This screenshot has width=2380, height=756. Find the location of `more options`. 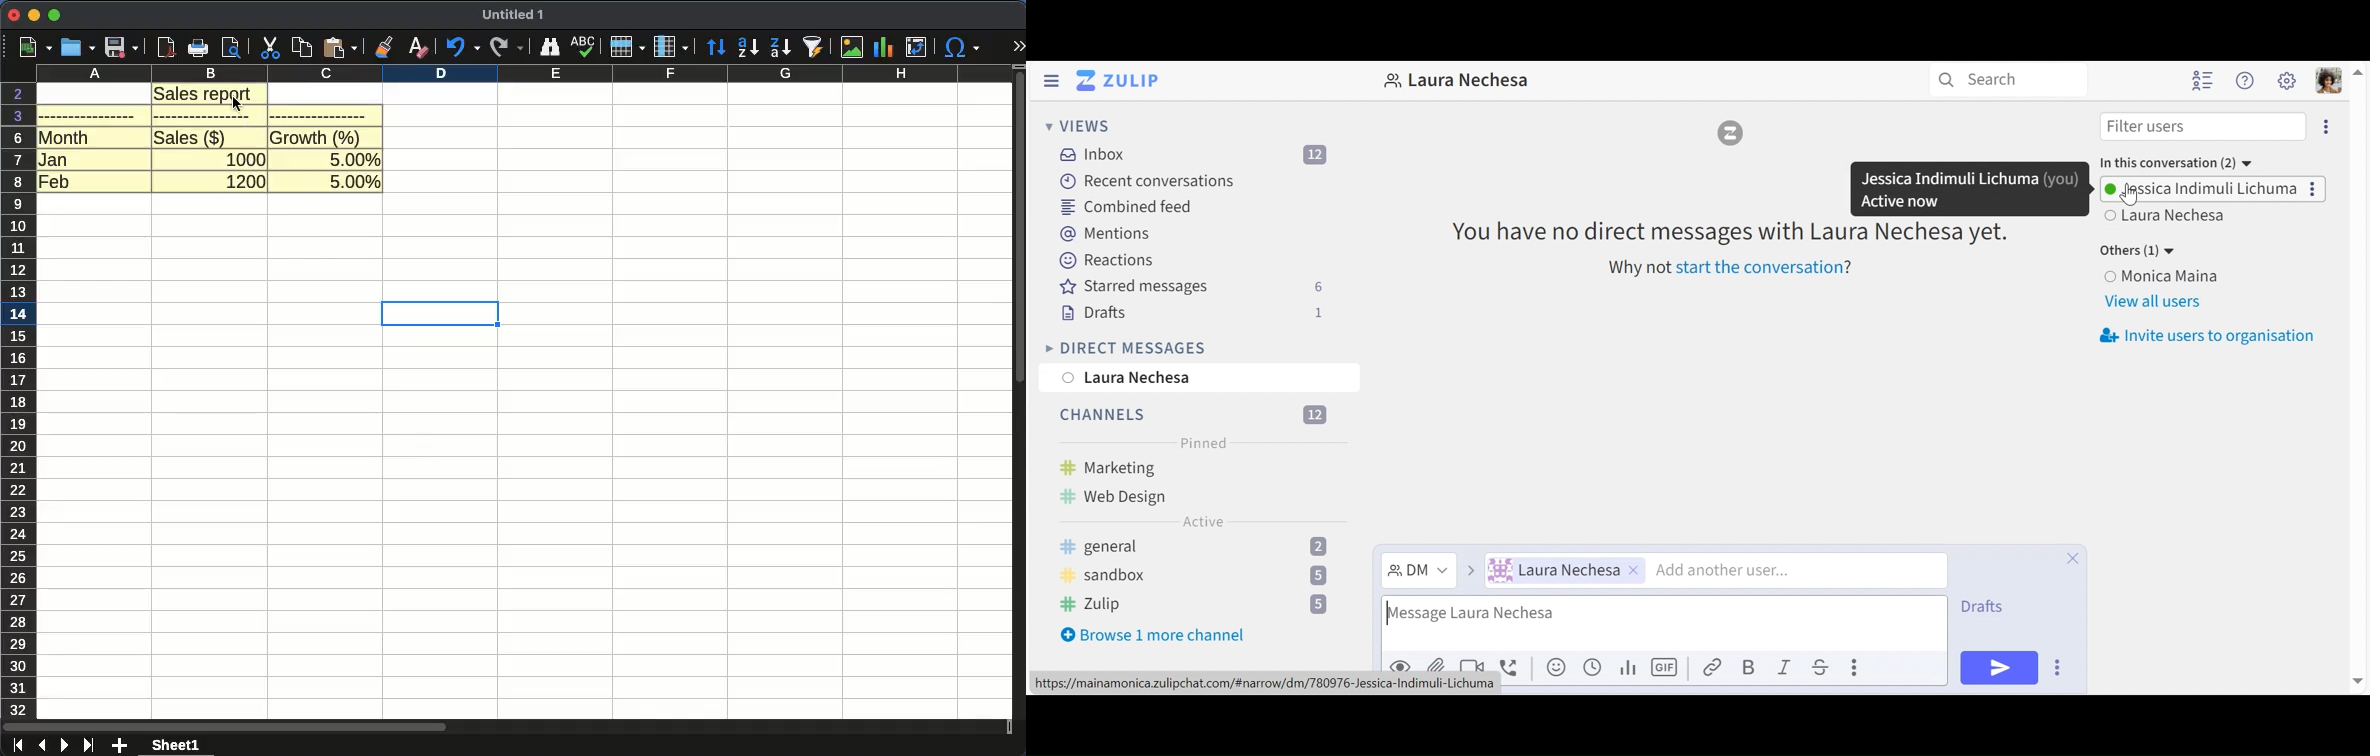

more options is located at coordinates (2327, 130).